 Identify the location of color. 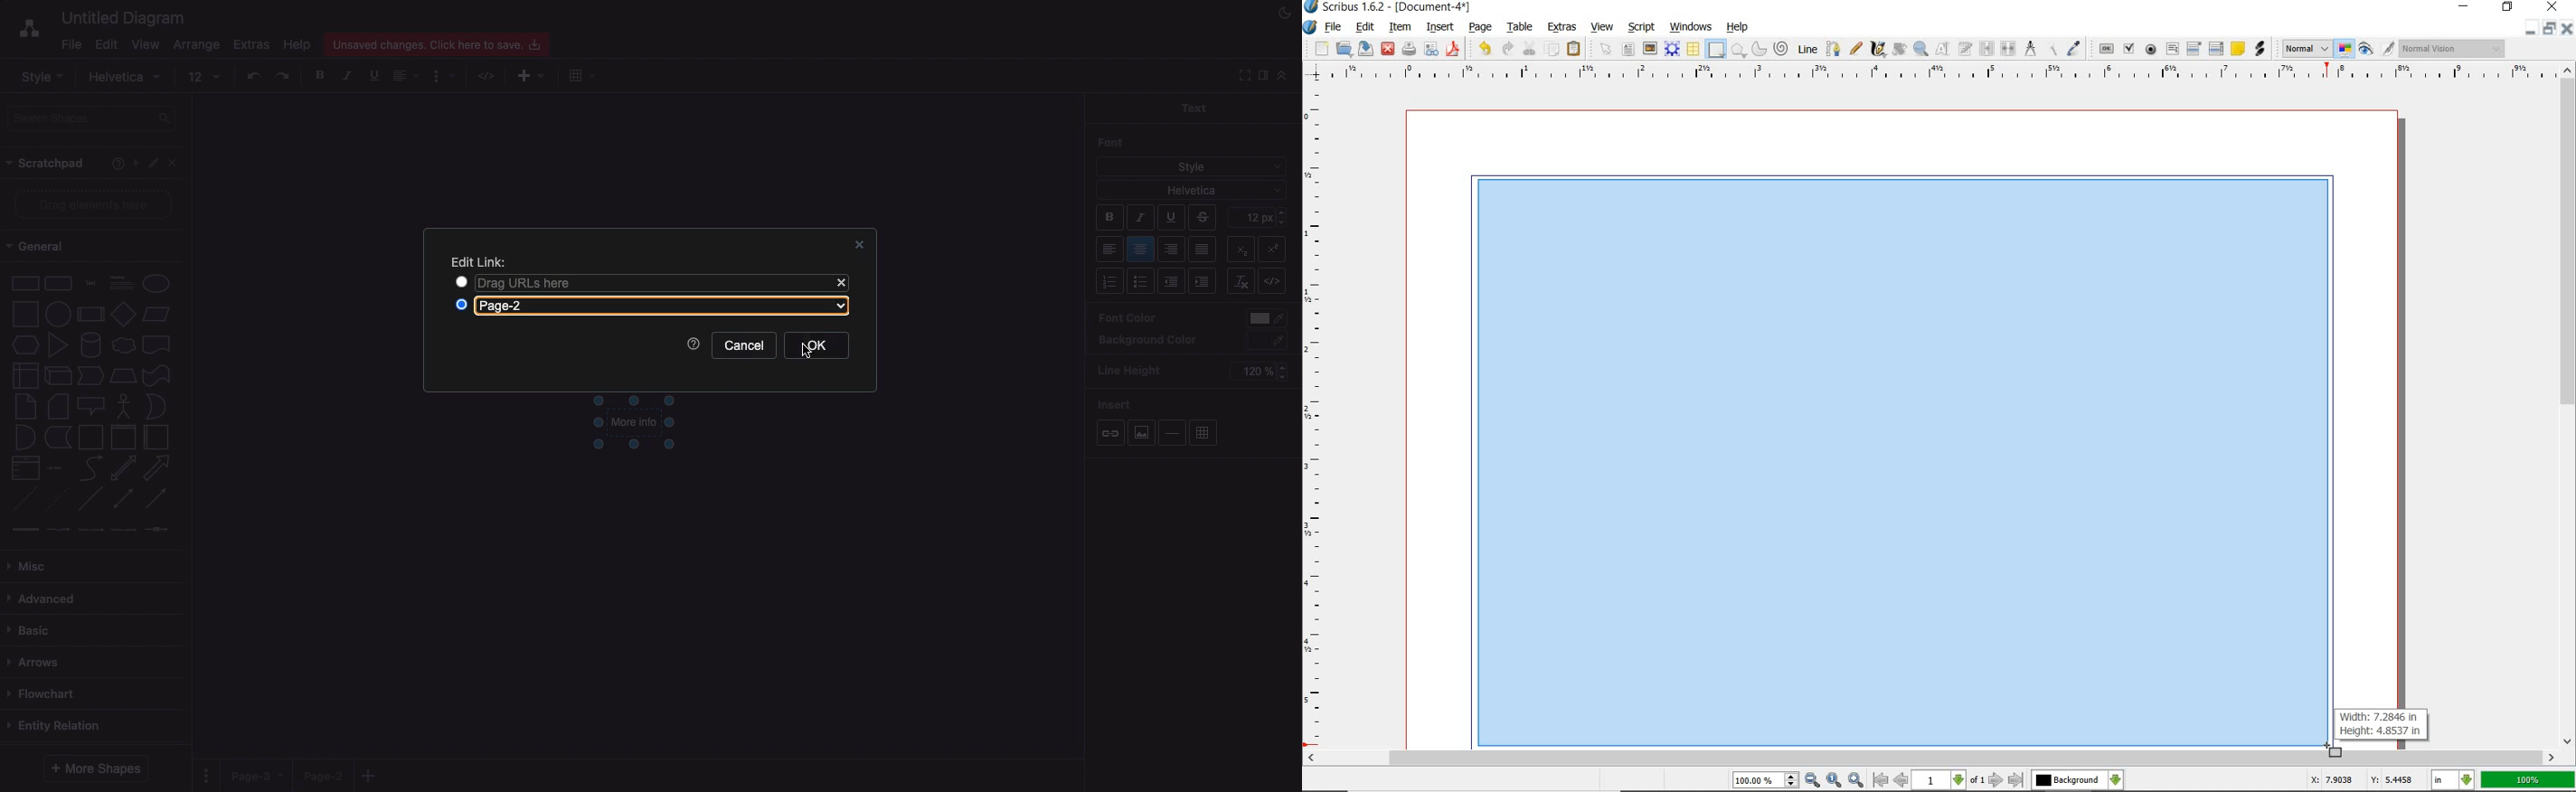
(1269, 341).